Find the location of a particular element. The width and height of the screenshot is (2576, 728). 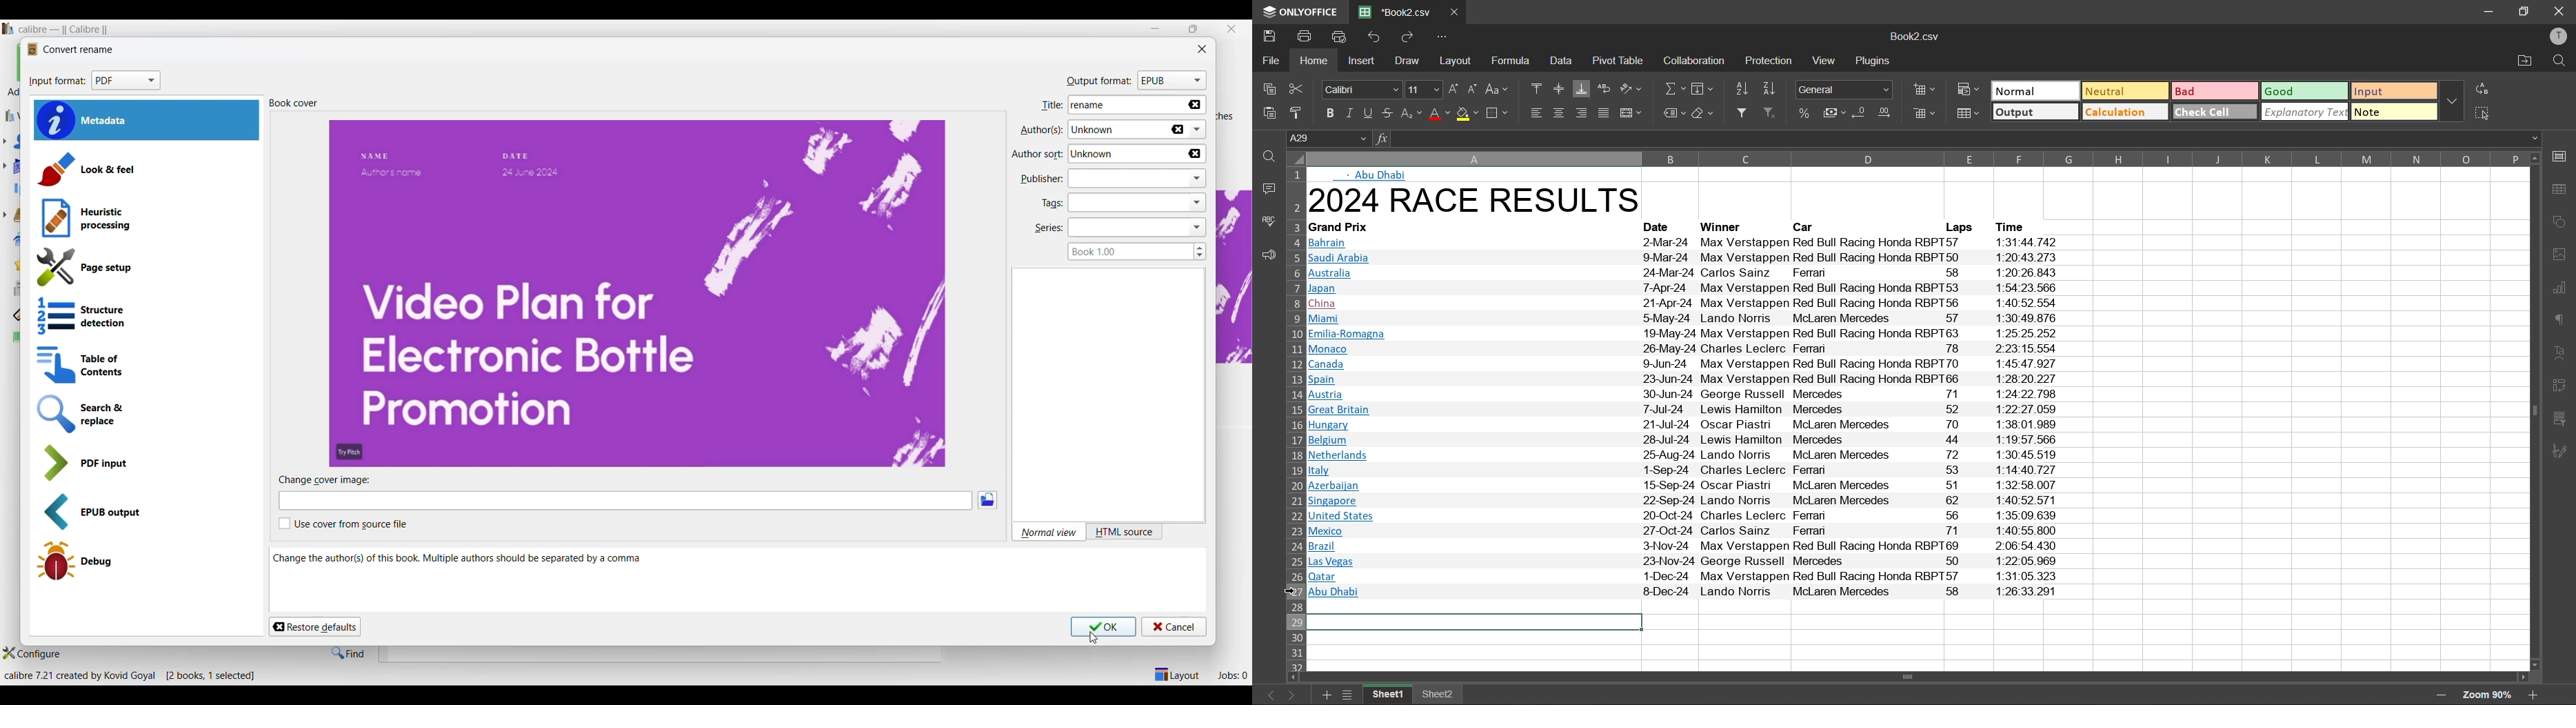

Look and feel is located at coordinates (146, 170).